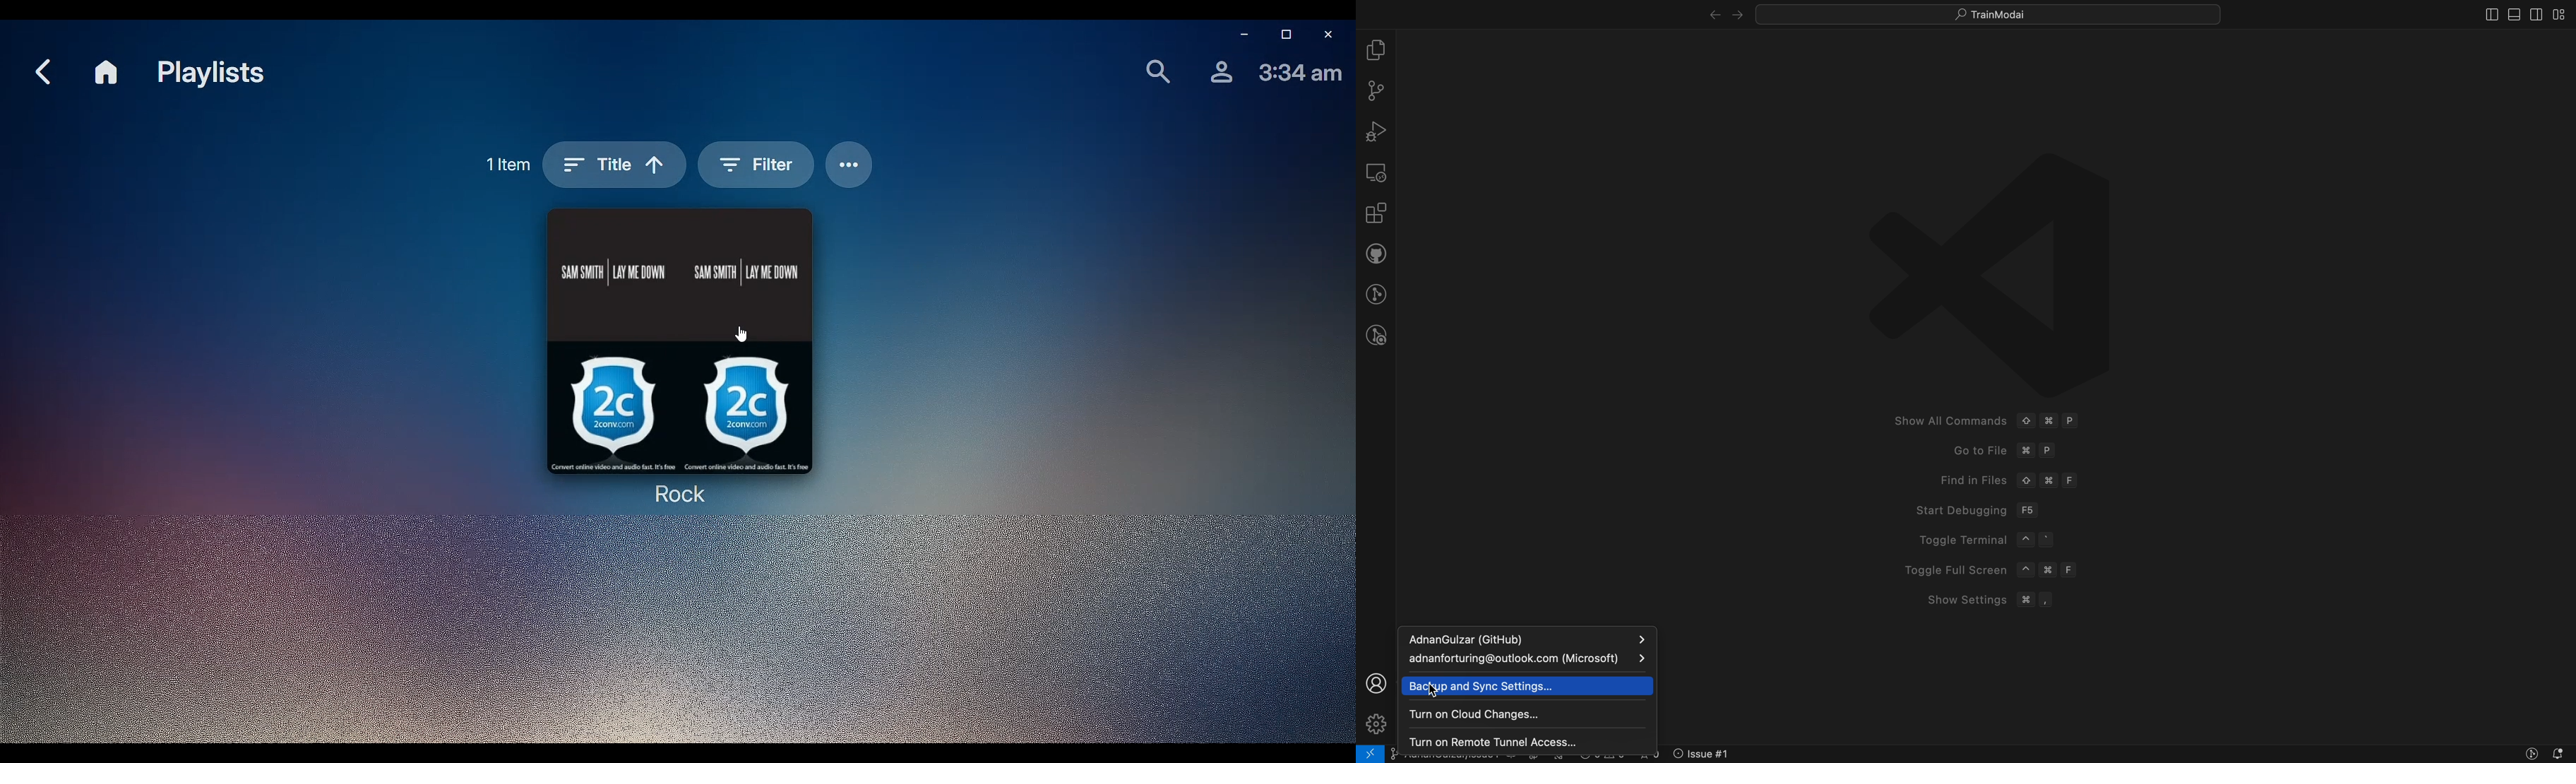  What do you see at coordinates (105, 74) in the screenshot?
I see `Home` at bounding box center [105, 74].